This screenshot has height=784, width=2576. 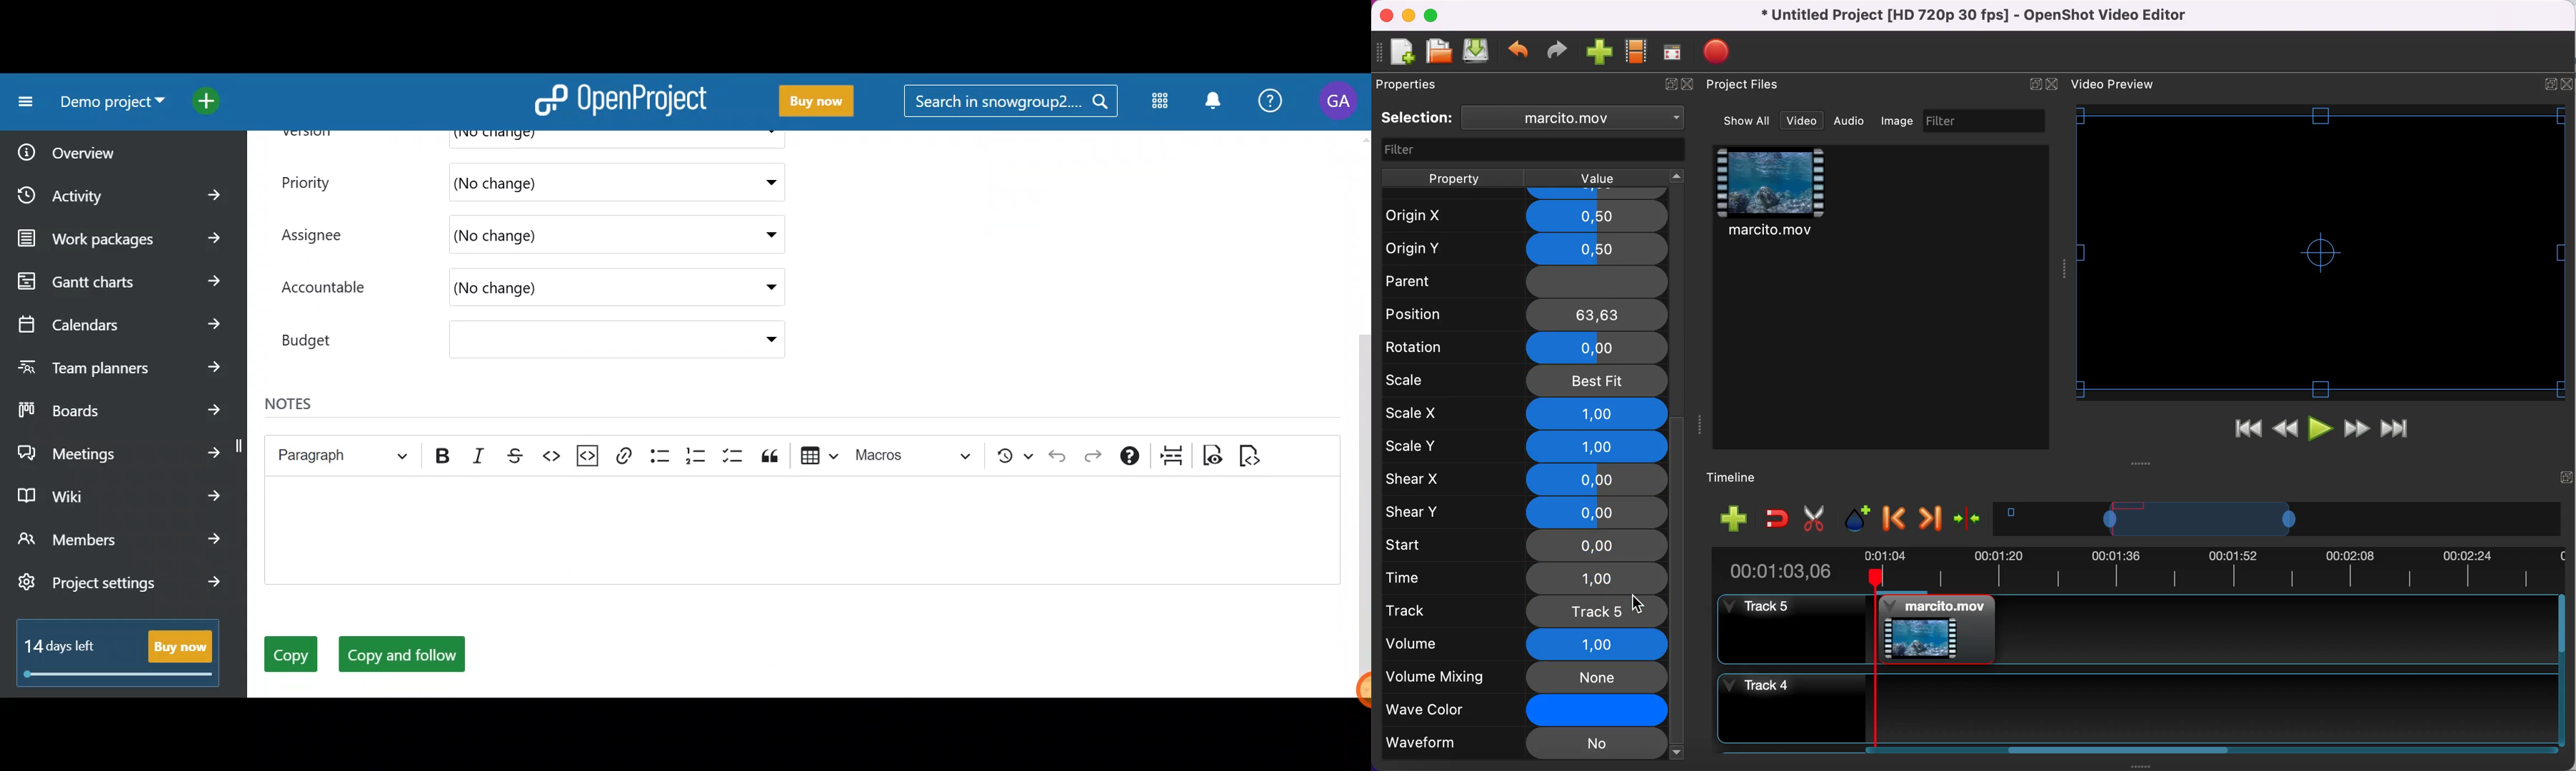 I want to click on Boards, so click(x=121, y=405).